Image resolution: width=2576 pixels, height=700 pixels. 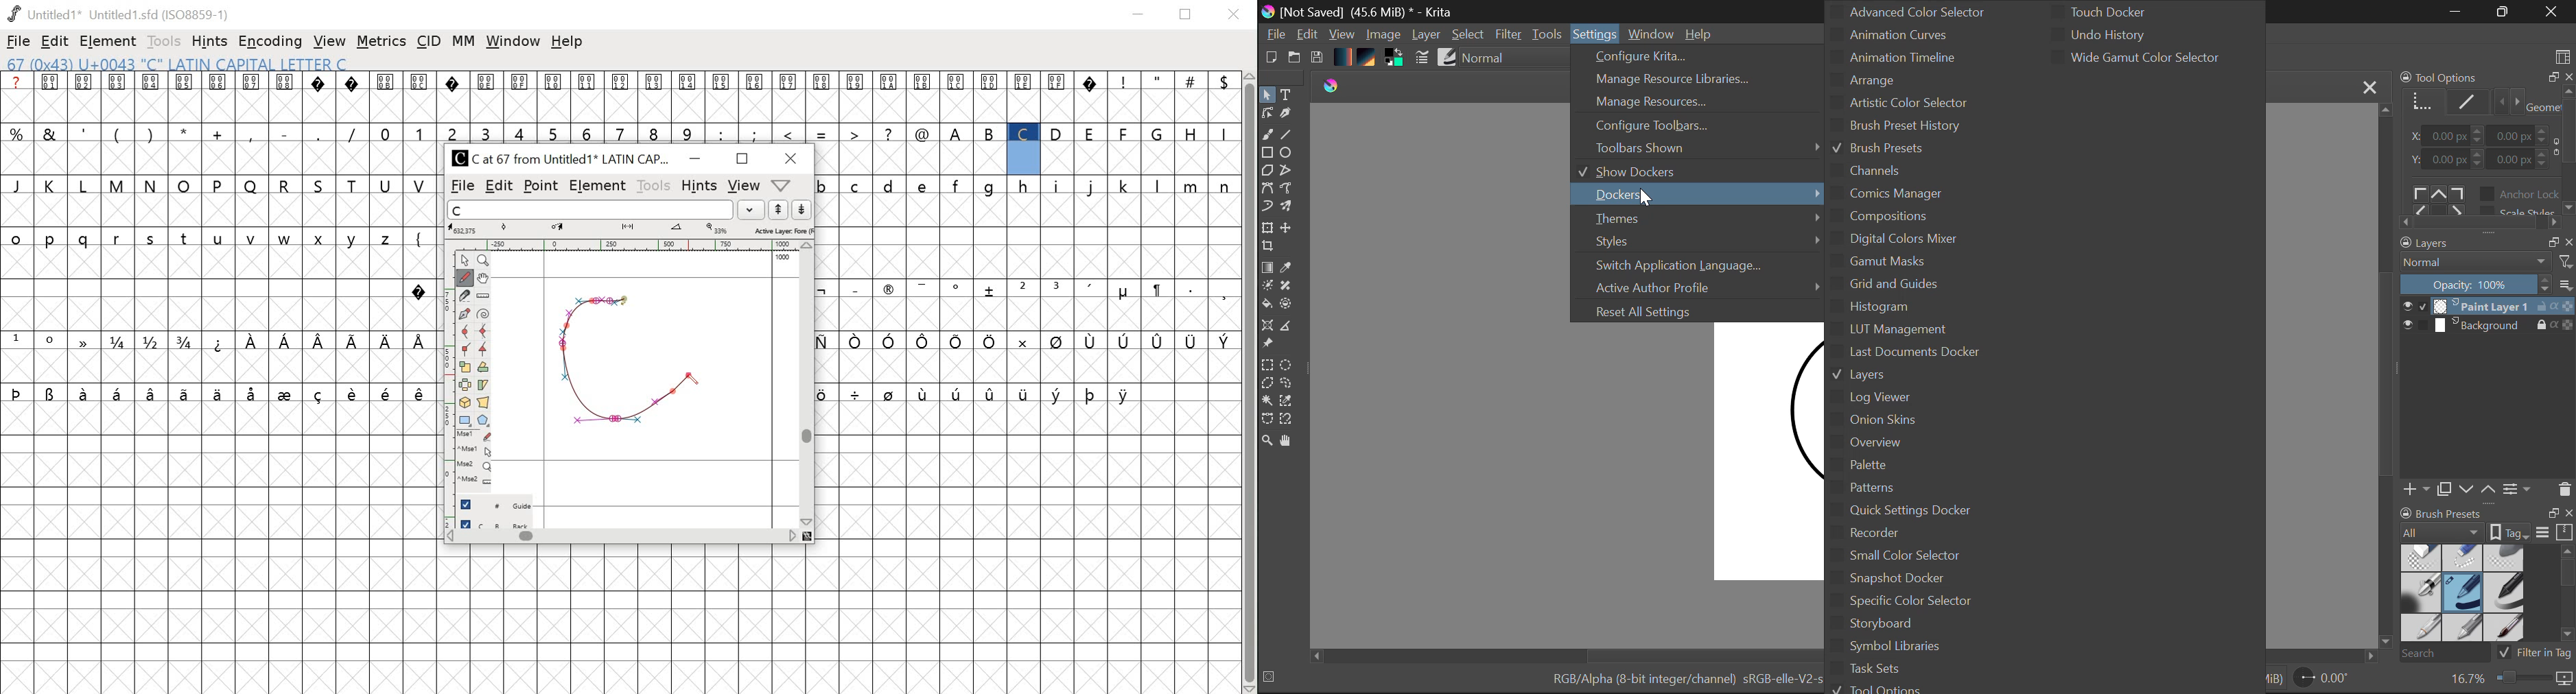 I want to click on spiro, so click(x=485, y=315).